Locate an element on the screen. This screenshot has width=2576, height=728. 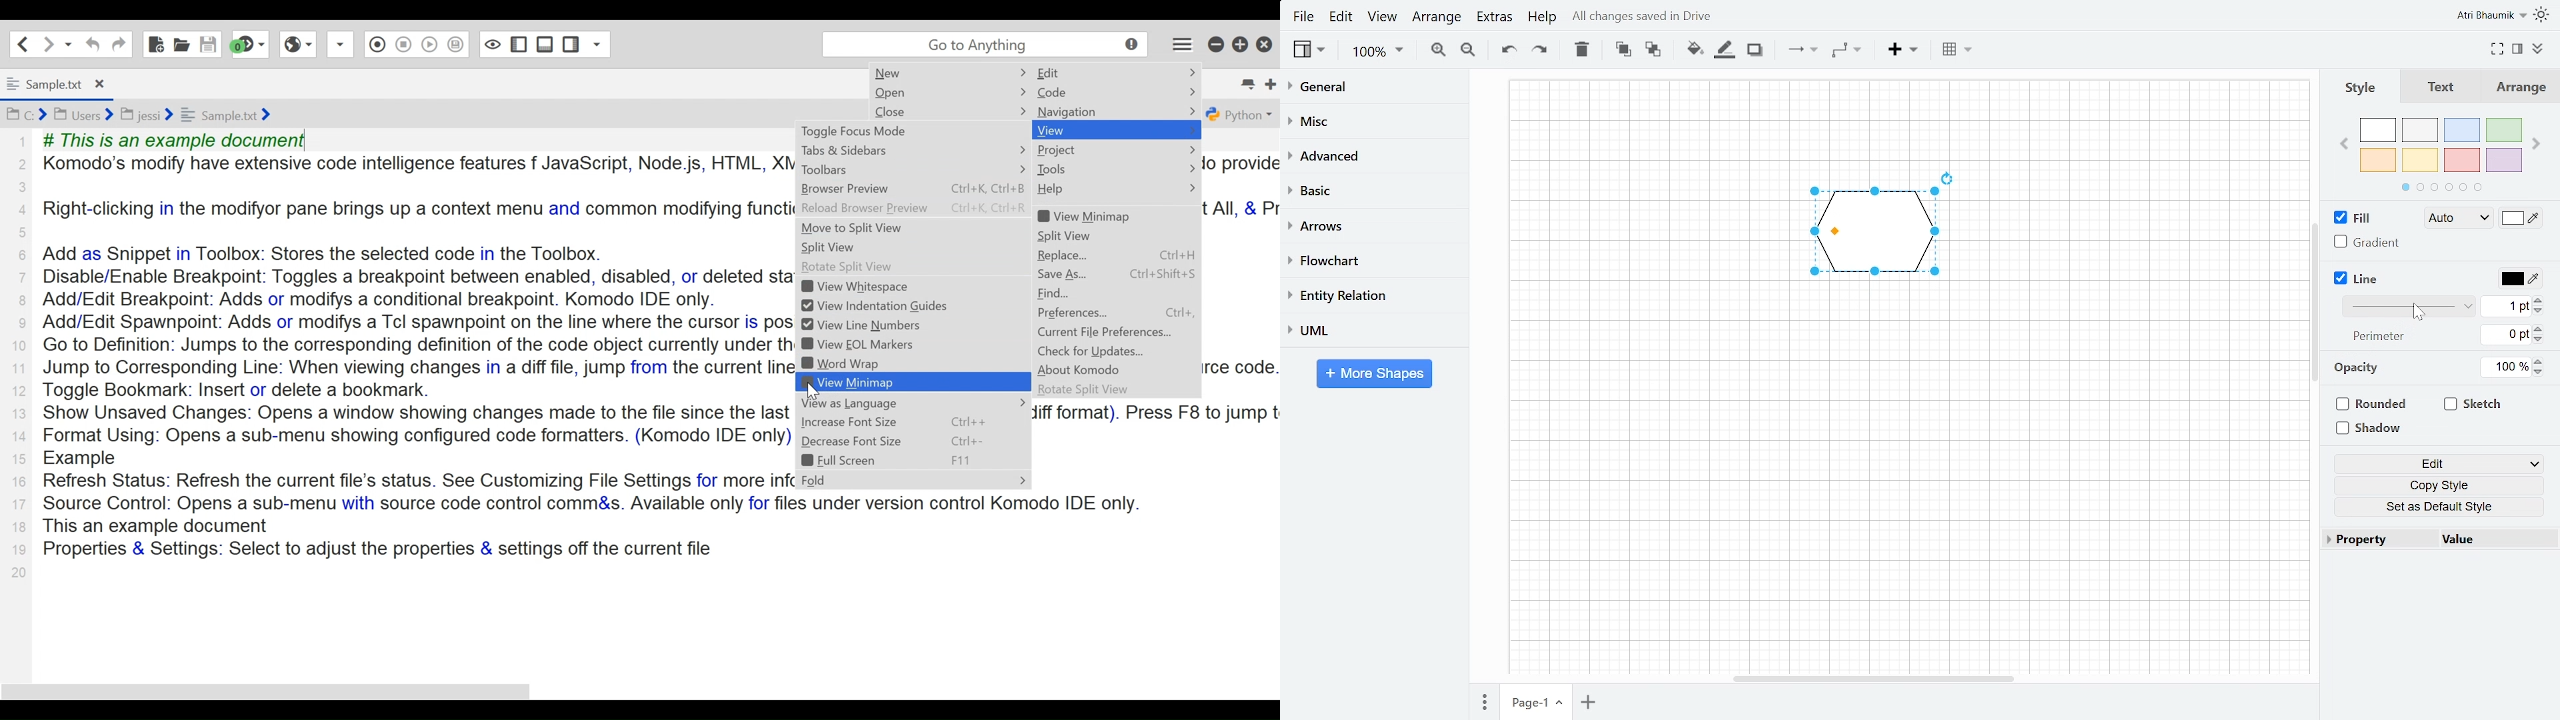
Rotate is located at coordinates (1948, 178).